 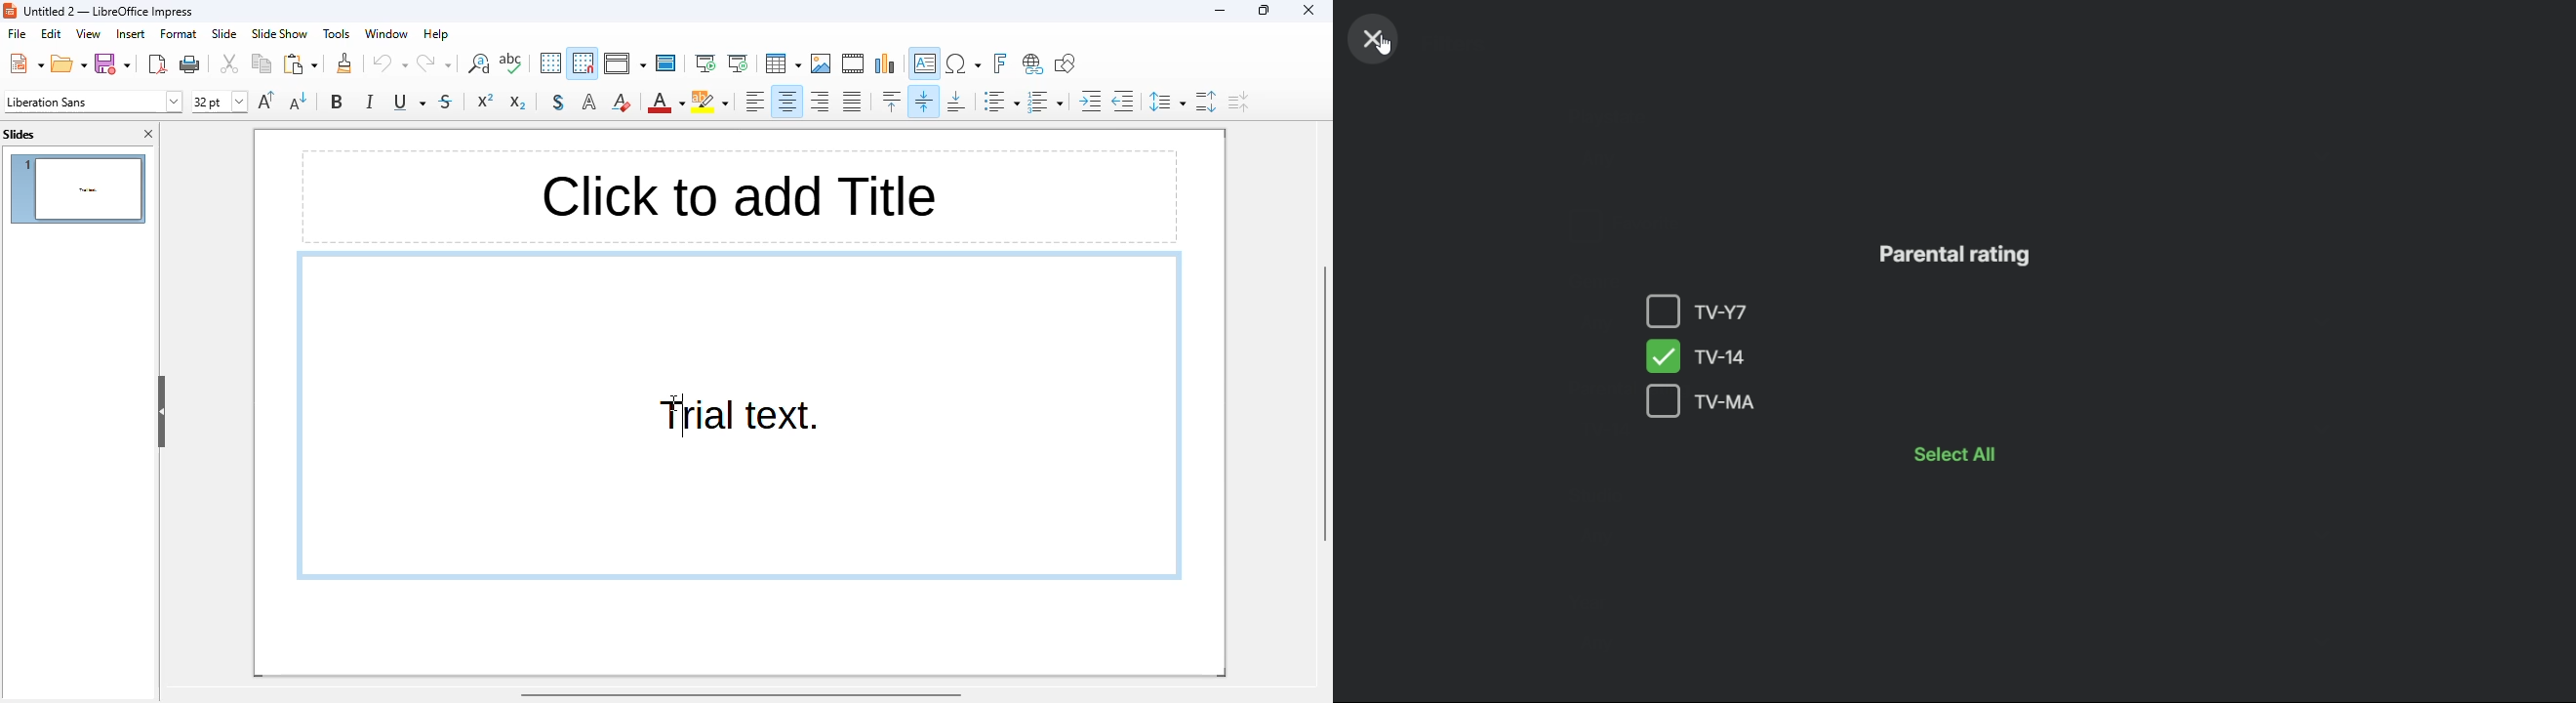 What do you see at coordinates (706, 63) in the screenshot?
I see `start from first slide` at bounding box center [706, 63].